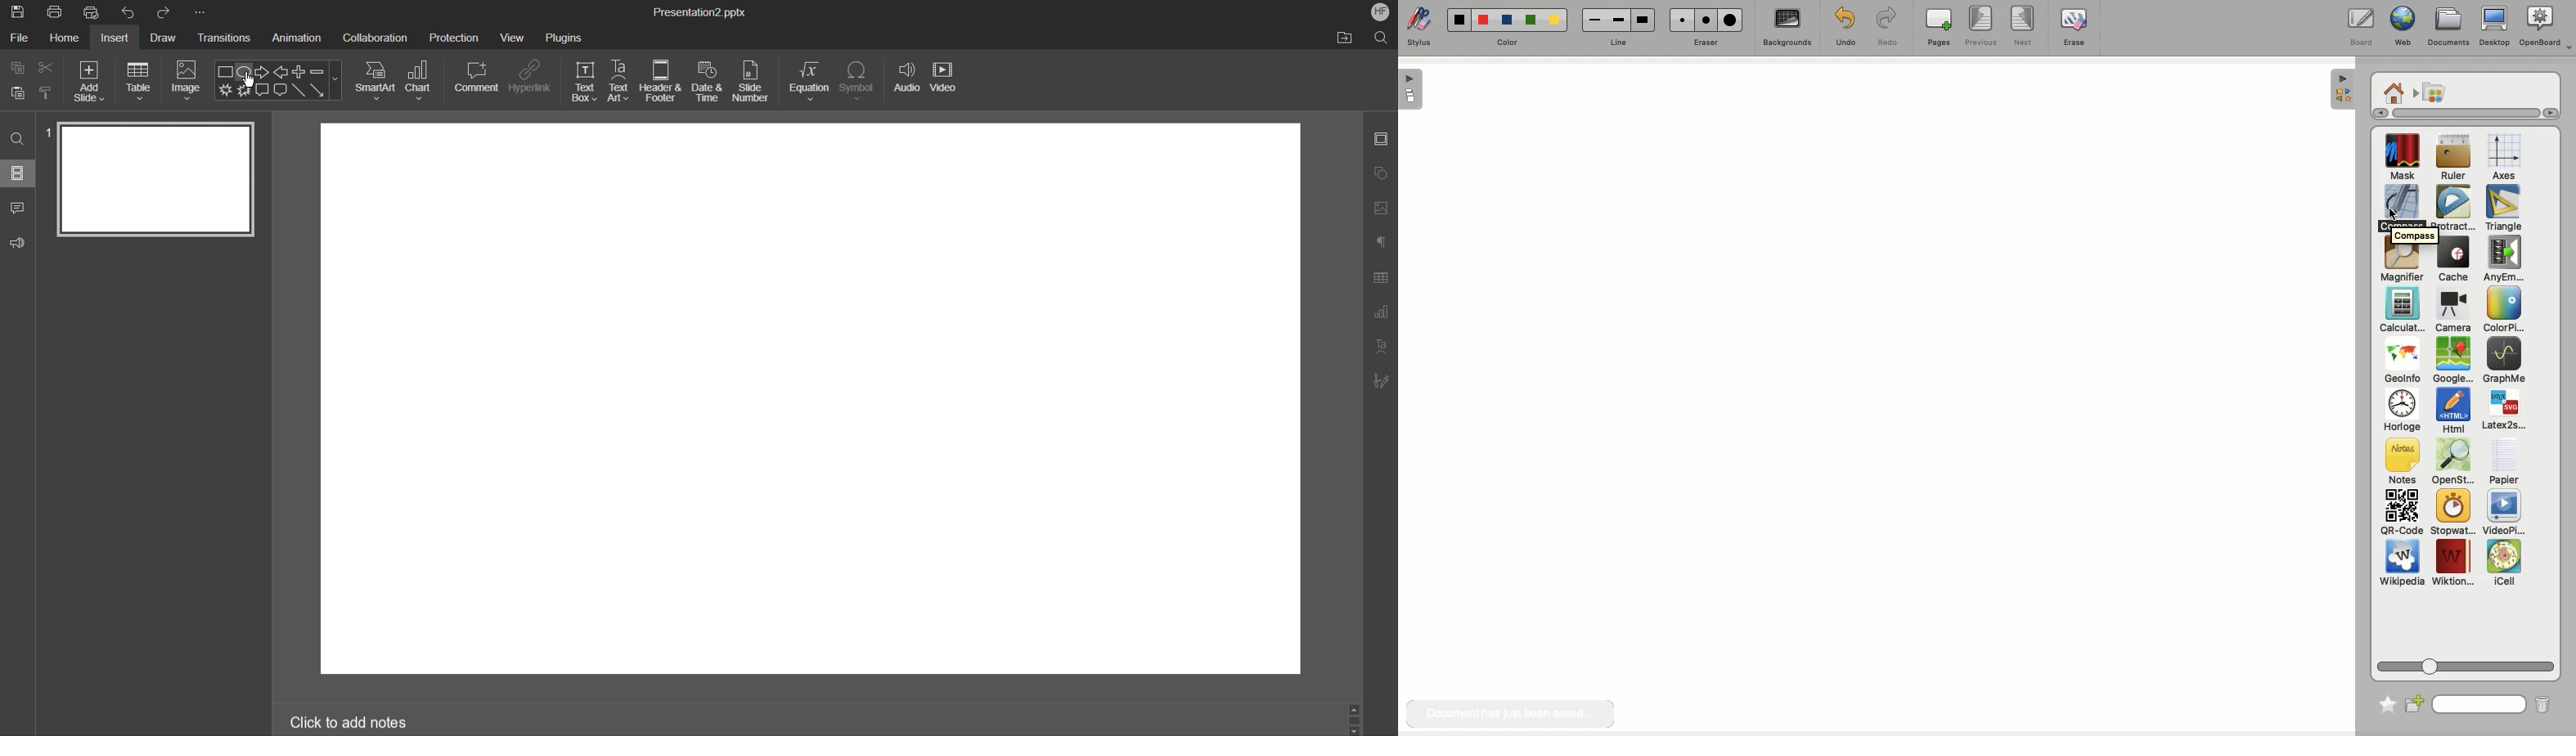 This screenshot has height=756, width=2576. What do you see at coordinates (1980, 27) in the screenshot?
I see `Previous` at bounding box center [1980, 27].